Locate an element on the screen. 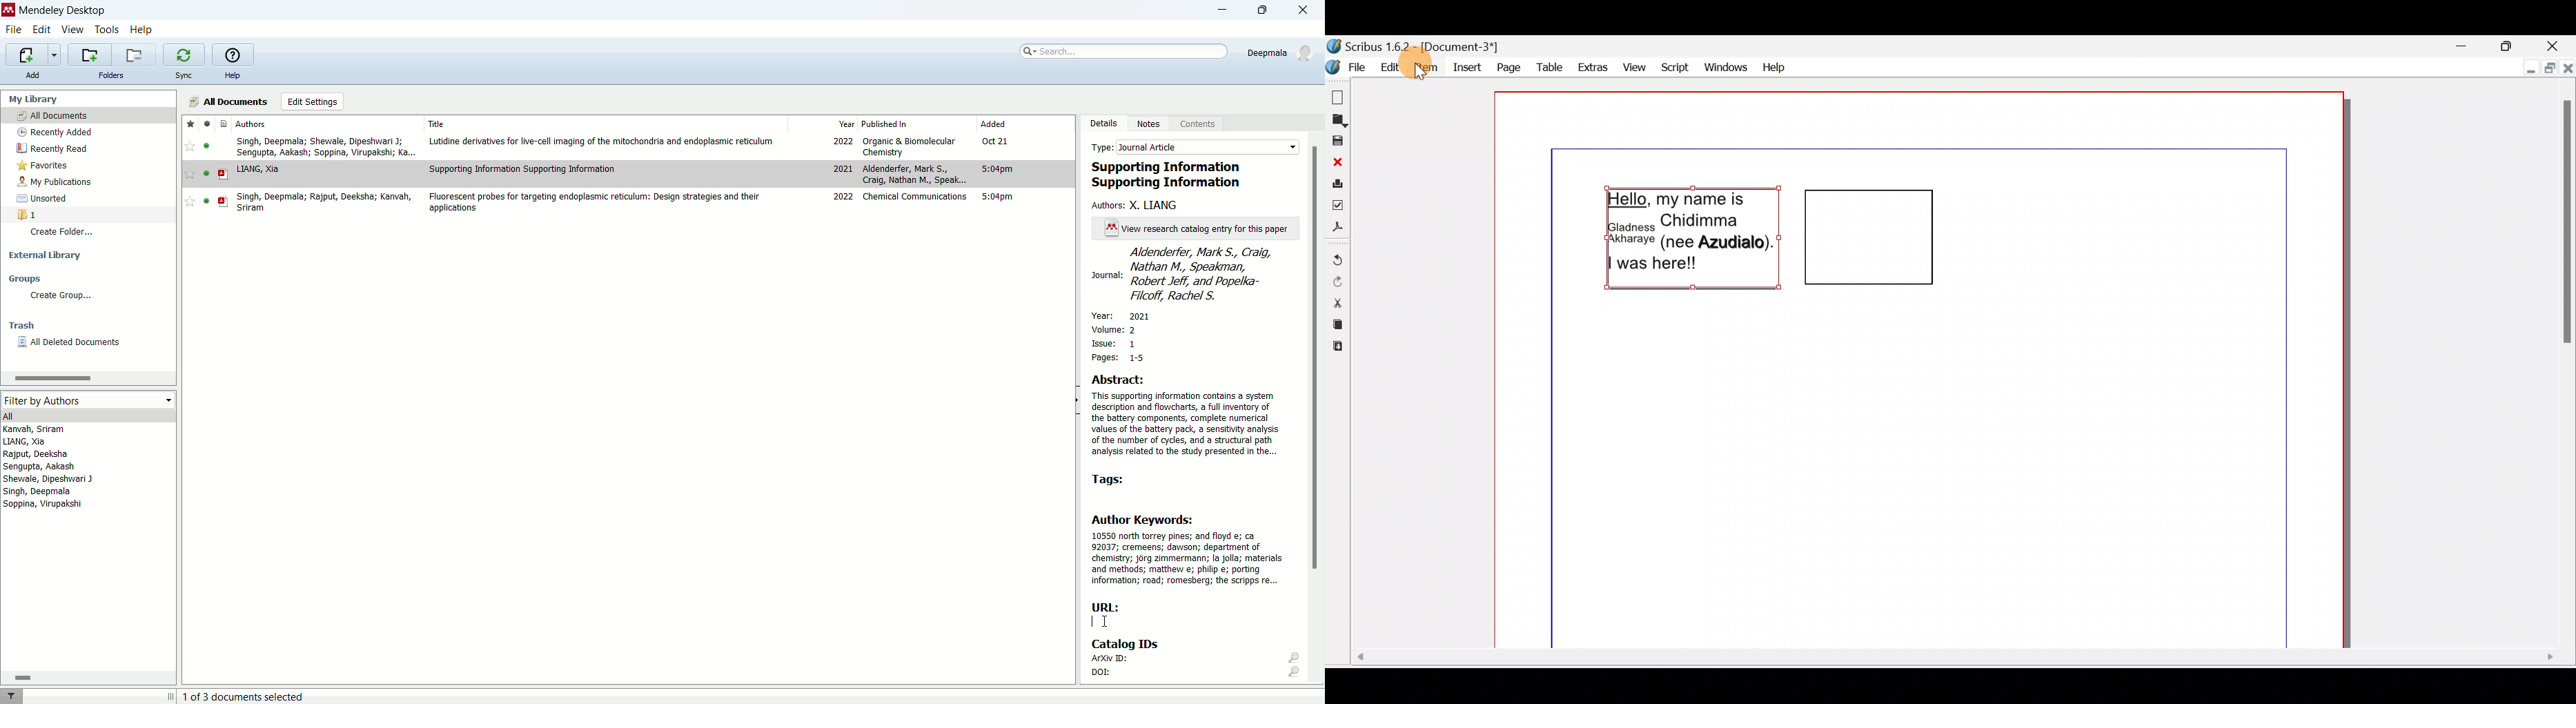 The width and height of the screenshot is (2576, 728). details is located at coordinates (1103, 123).